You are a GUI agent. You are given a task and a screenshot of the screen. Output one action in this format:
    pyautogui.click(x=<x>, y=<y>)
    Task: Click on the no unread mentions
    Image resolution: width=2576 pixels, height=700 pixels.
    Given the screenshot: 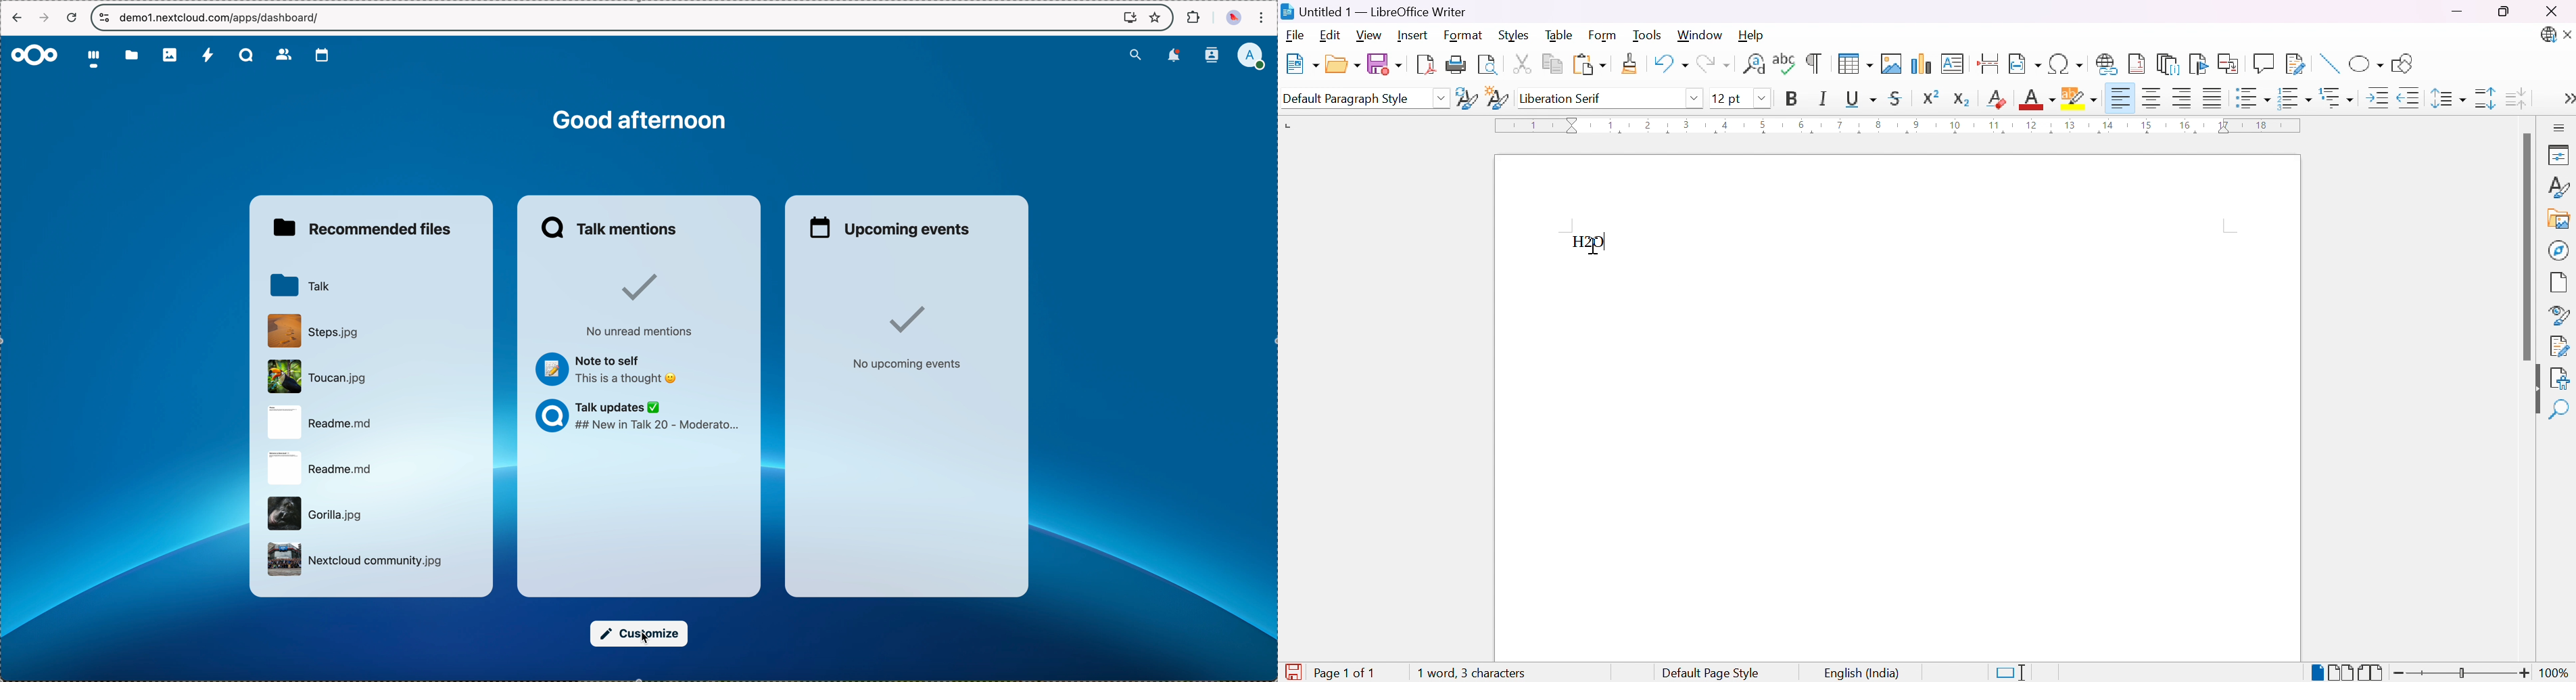 What is the action you would take?
    pyautogui.click(x=642, y=303)
    